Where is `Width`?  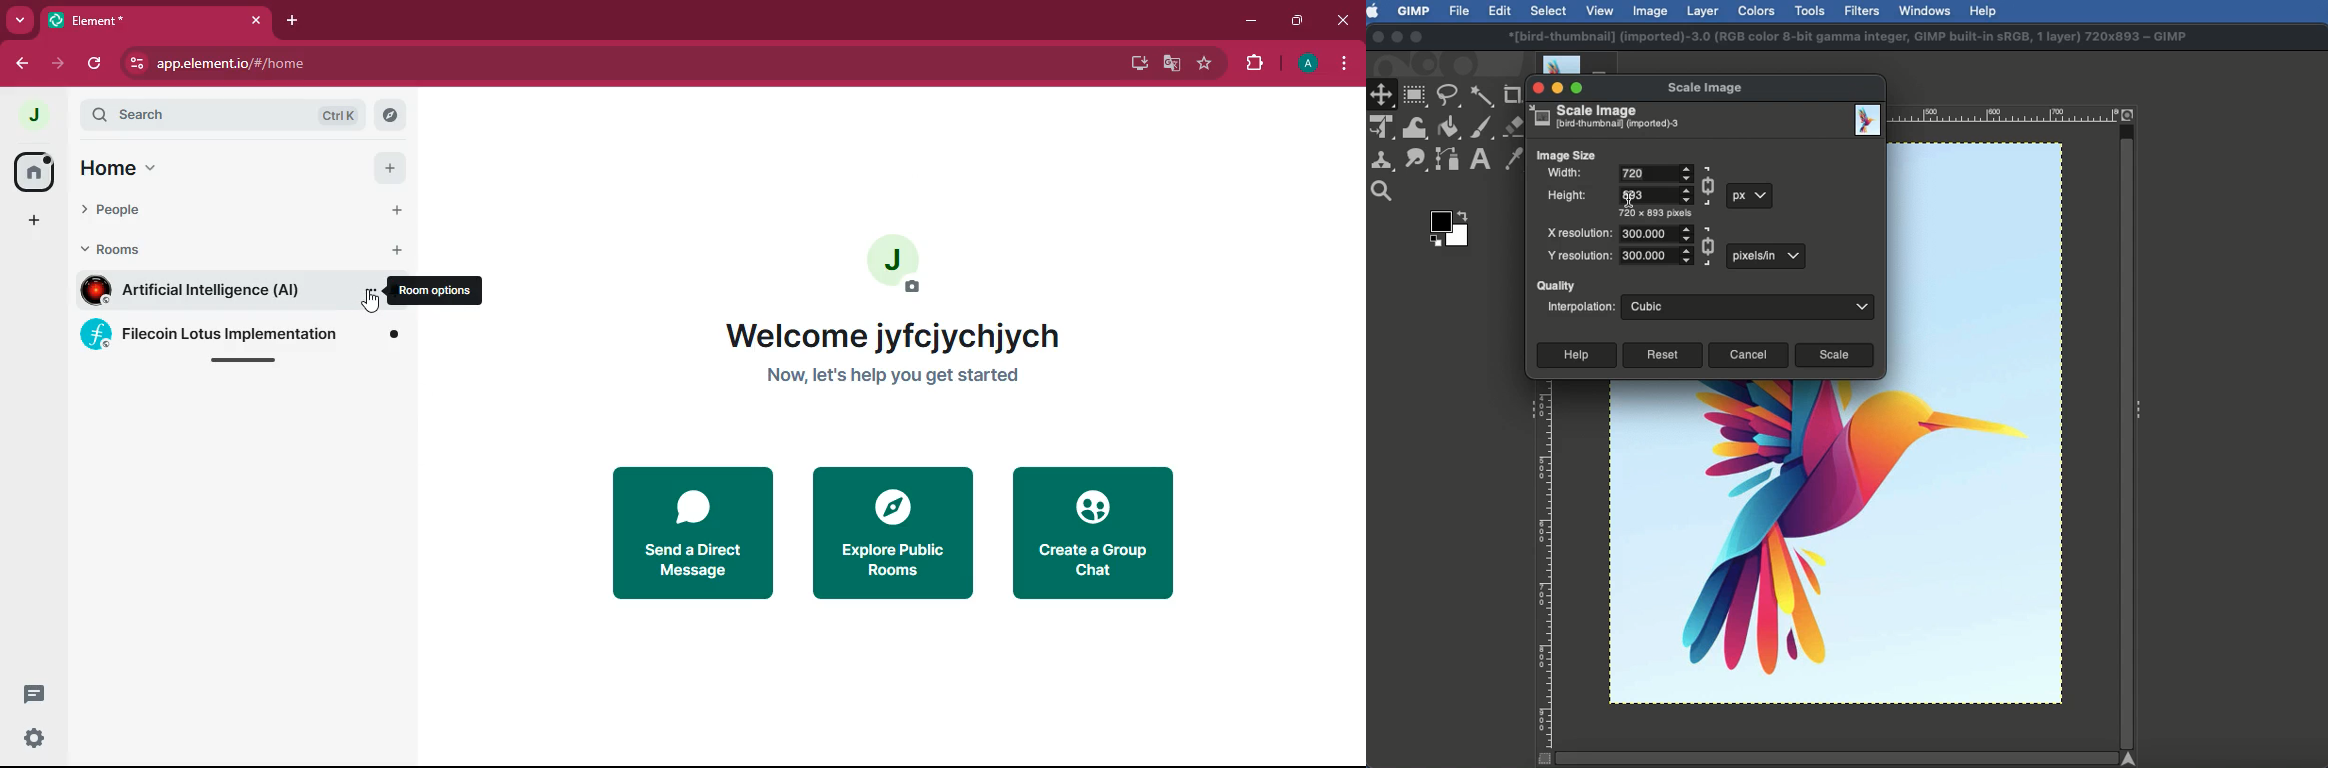
Width is located at coordinates (1564, 174).